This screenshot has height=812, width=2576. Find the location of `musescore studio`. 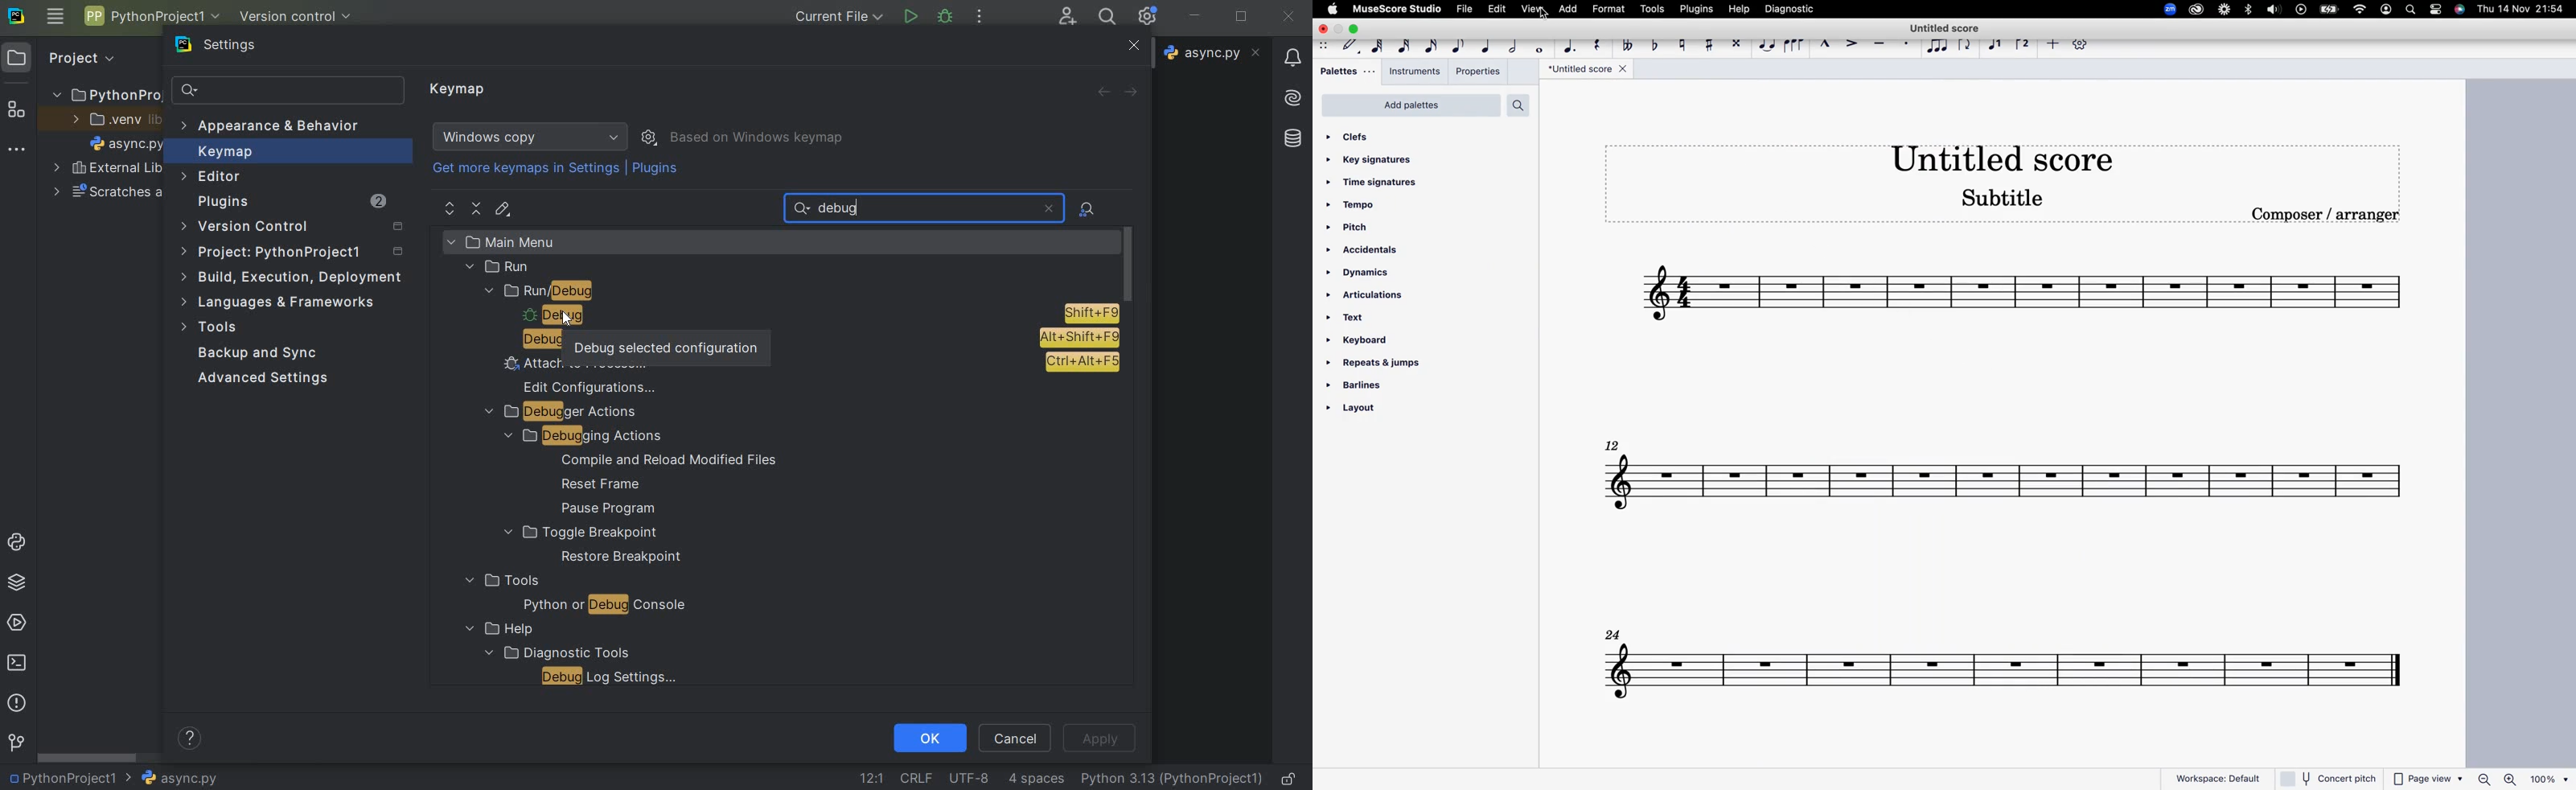

musescore studio is located at coordinates (1397, 9).